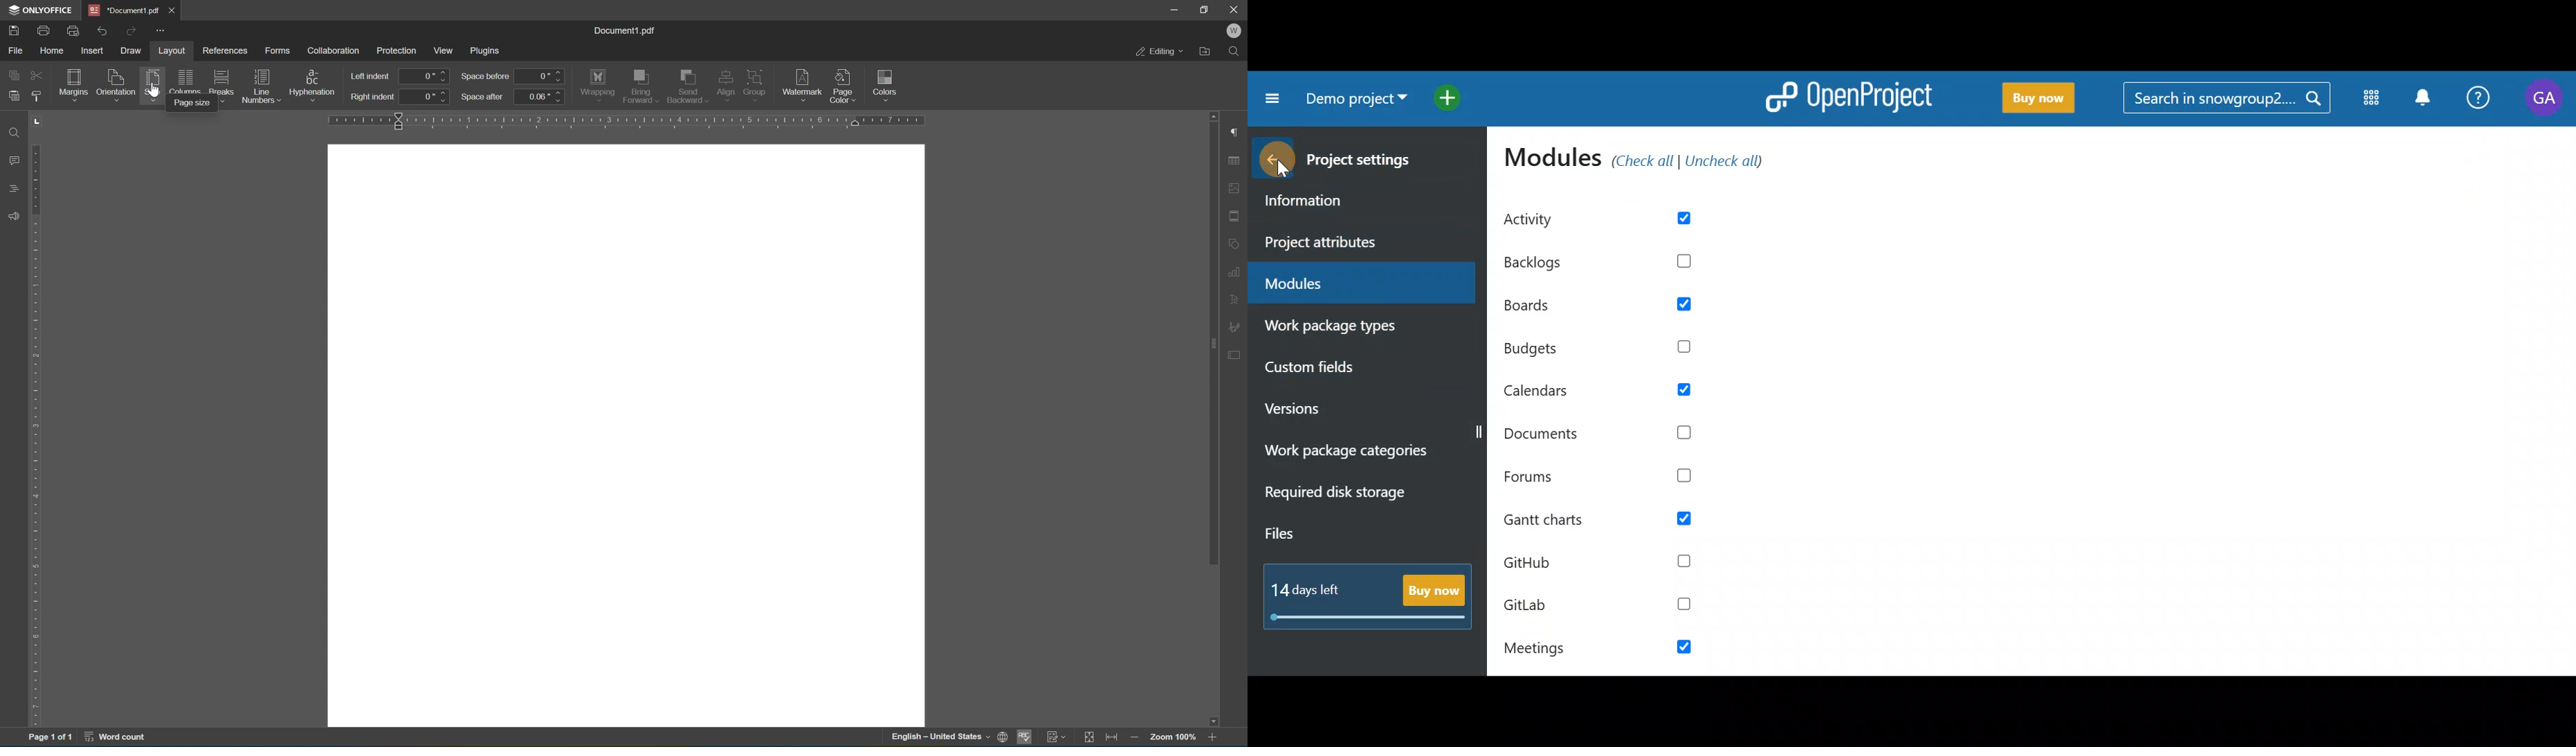 The height and width of the screenshot is (756, 2576). Describe the element at coordinates (171, 49) in the screenshot. I see `layout` at that location.